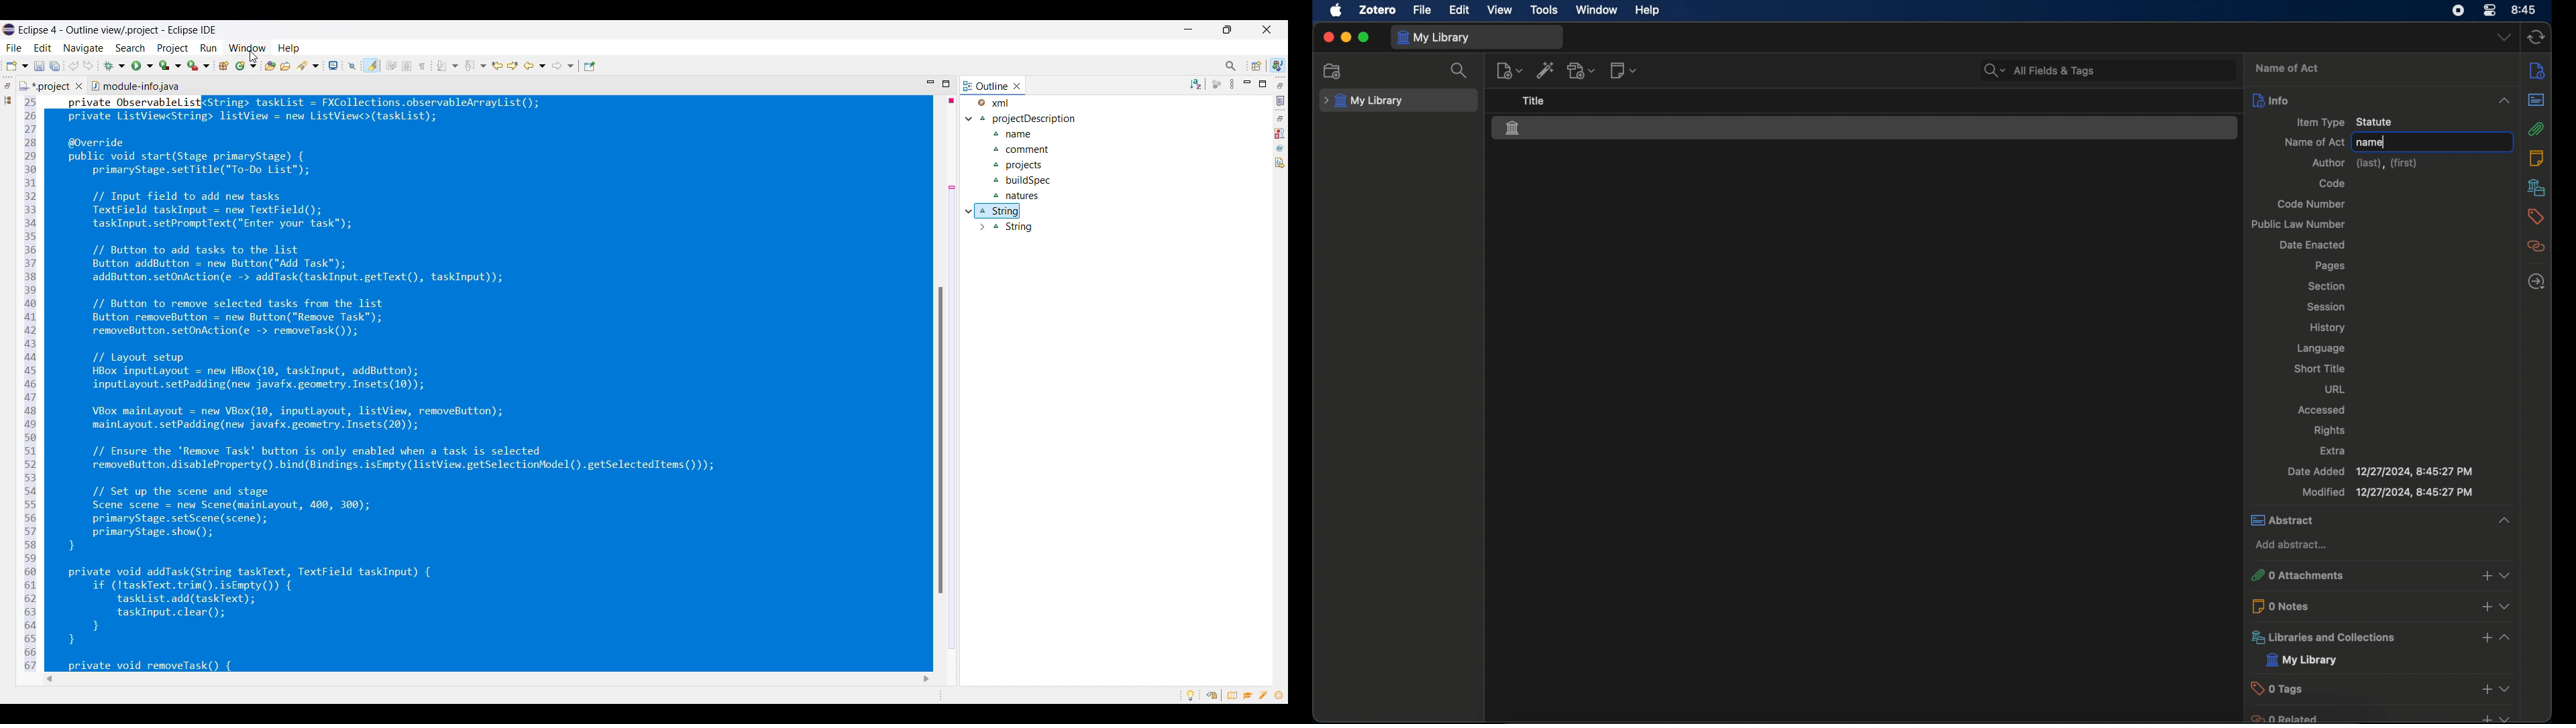 This screenshot has width=2576, height=728. What do you see at coordinates (564, 66) in the screenshot?
I see `Forward options` at bounding box center [564, 66].